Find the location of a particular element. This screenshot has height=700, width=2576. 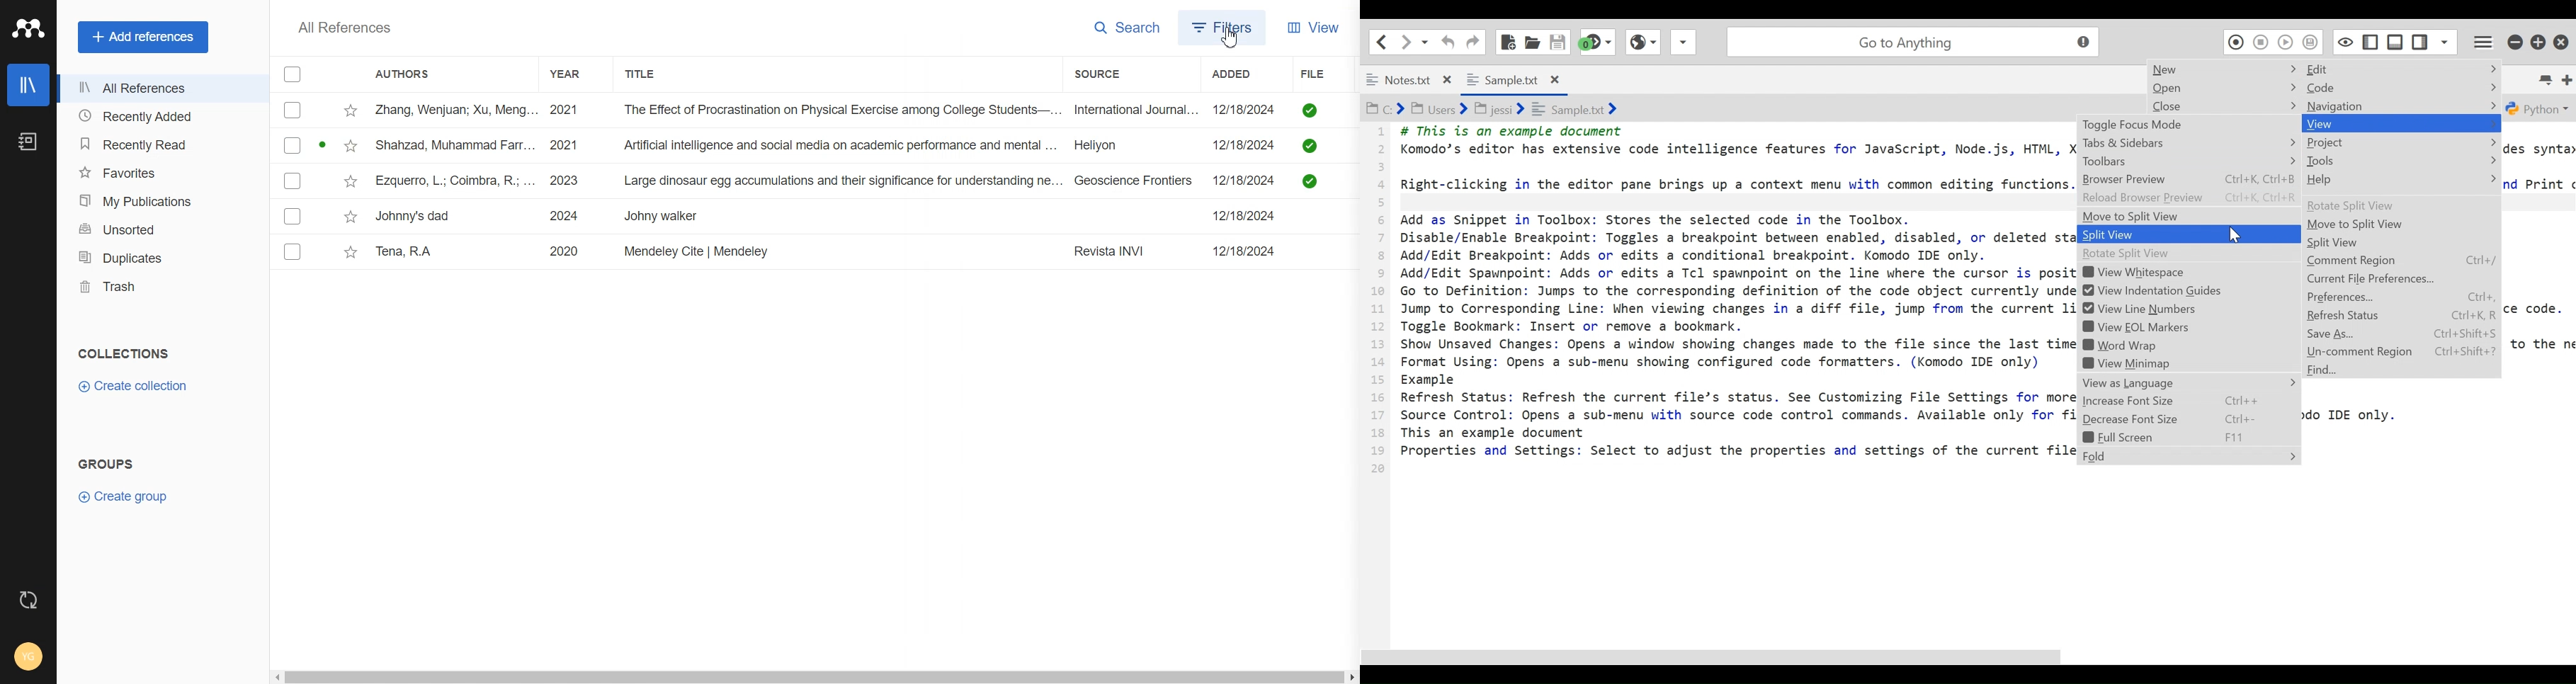

Title is located at coordinates (656, 74).